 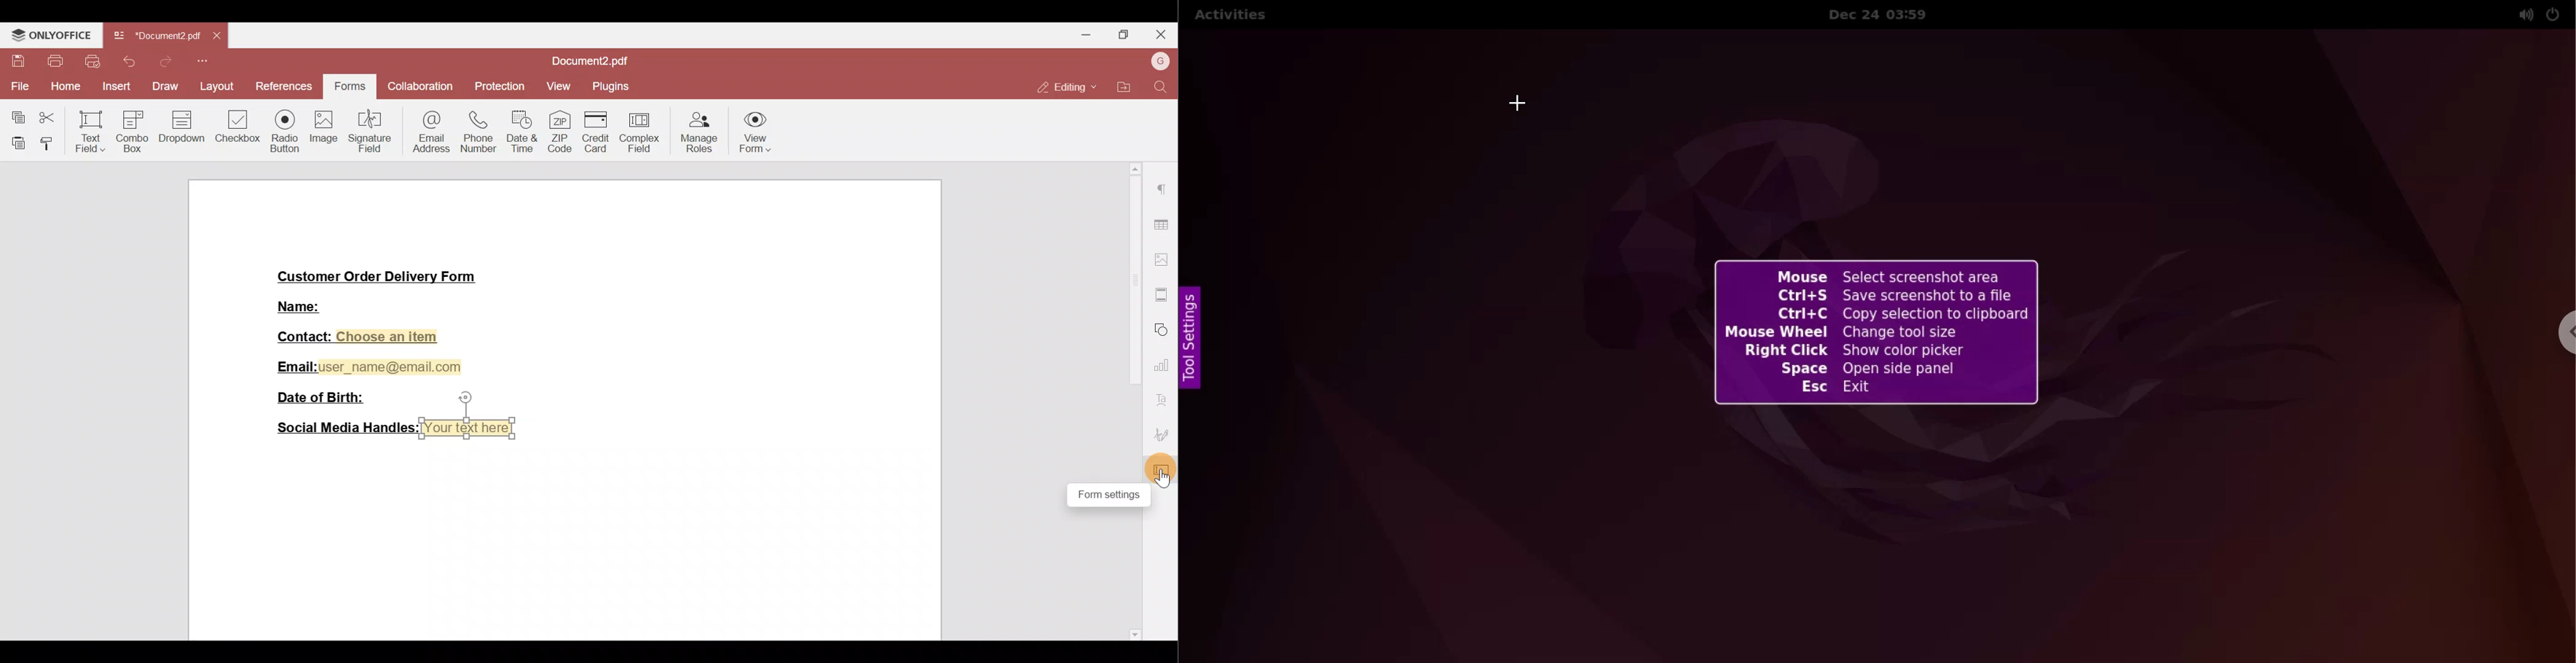 What do you see at coordinates (1888, 15) in the screenshot?
I see `Date and time` at bounding box center [1888, 15].